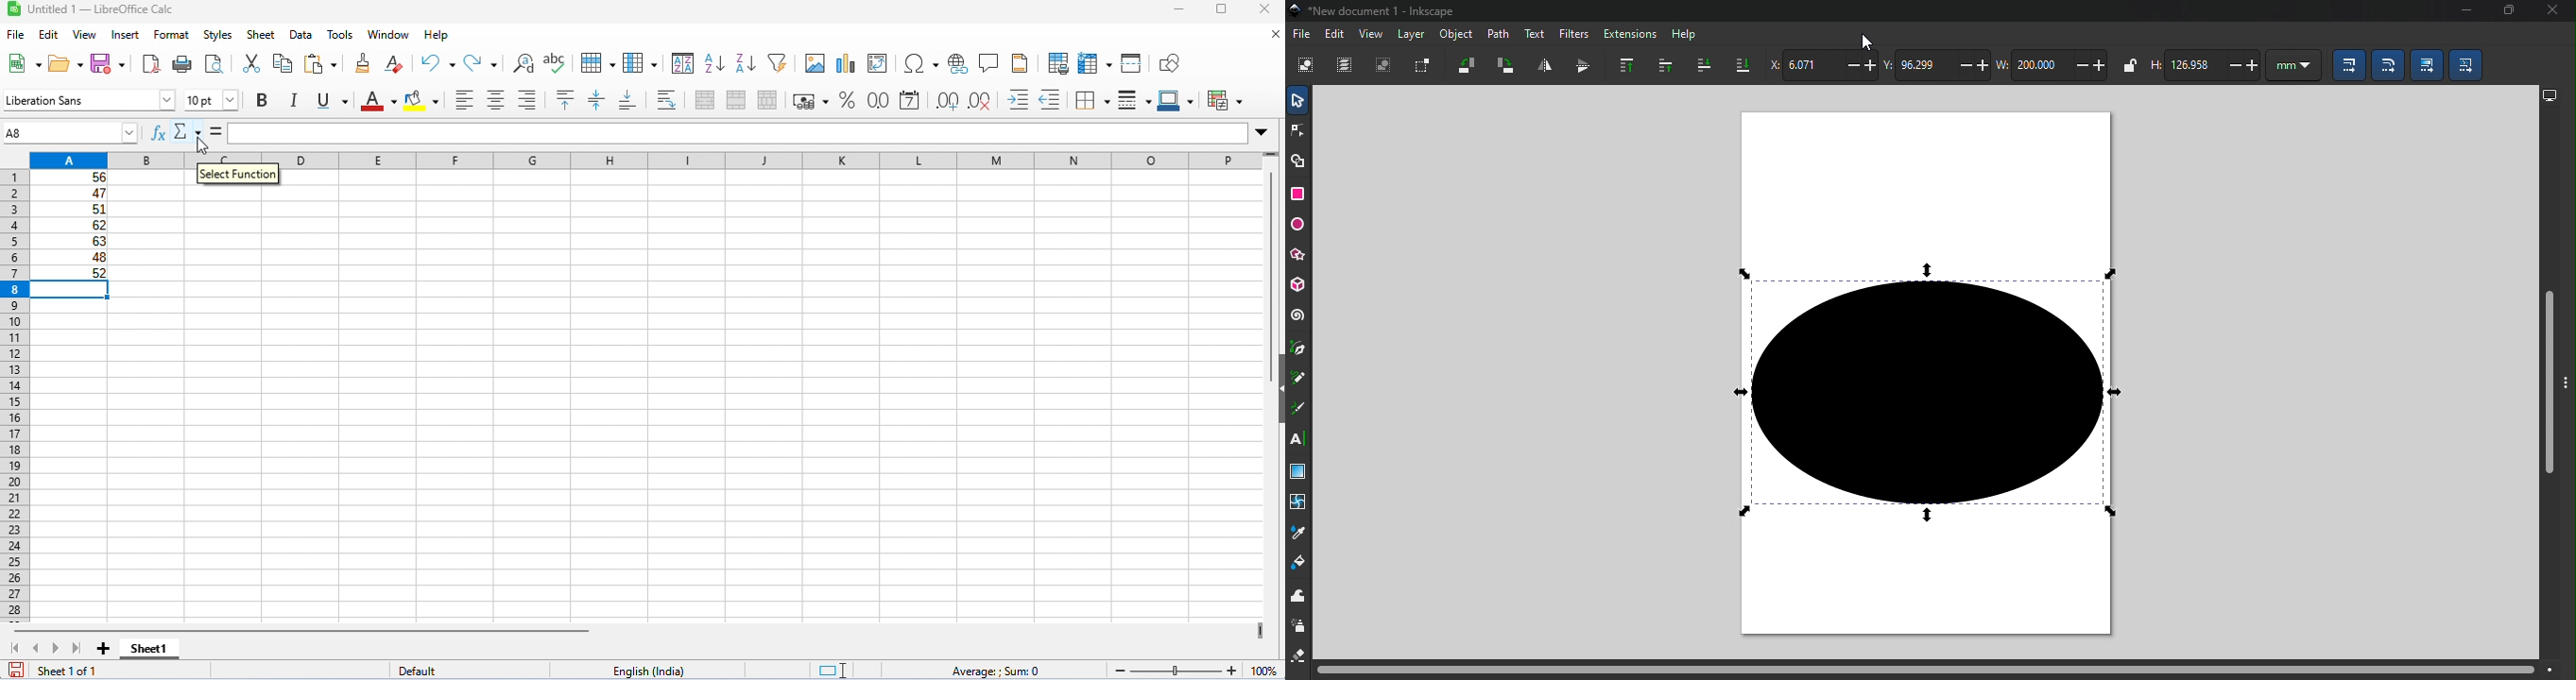  Describe the element at coordinates (1302, 348) in the screenshot. I see `Pen tool` at that location.